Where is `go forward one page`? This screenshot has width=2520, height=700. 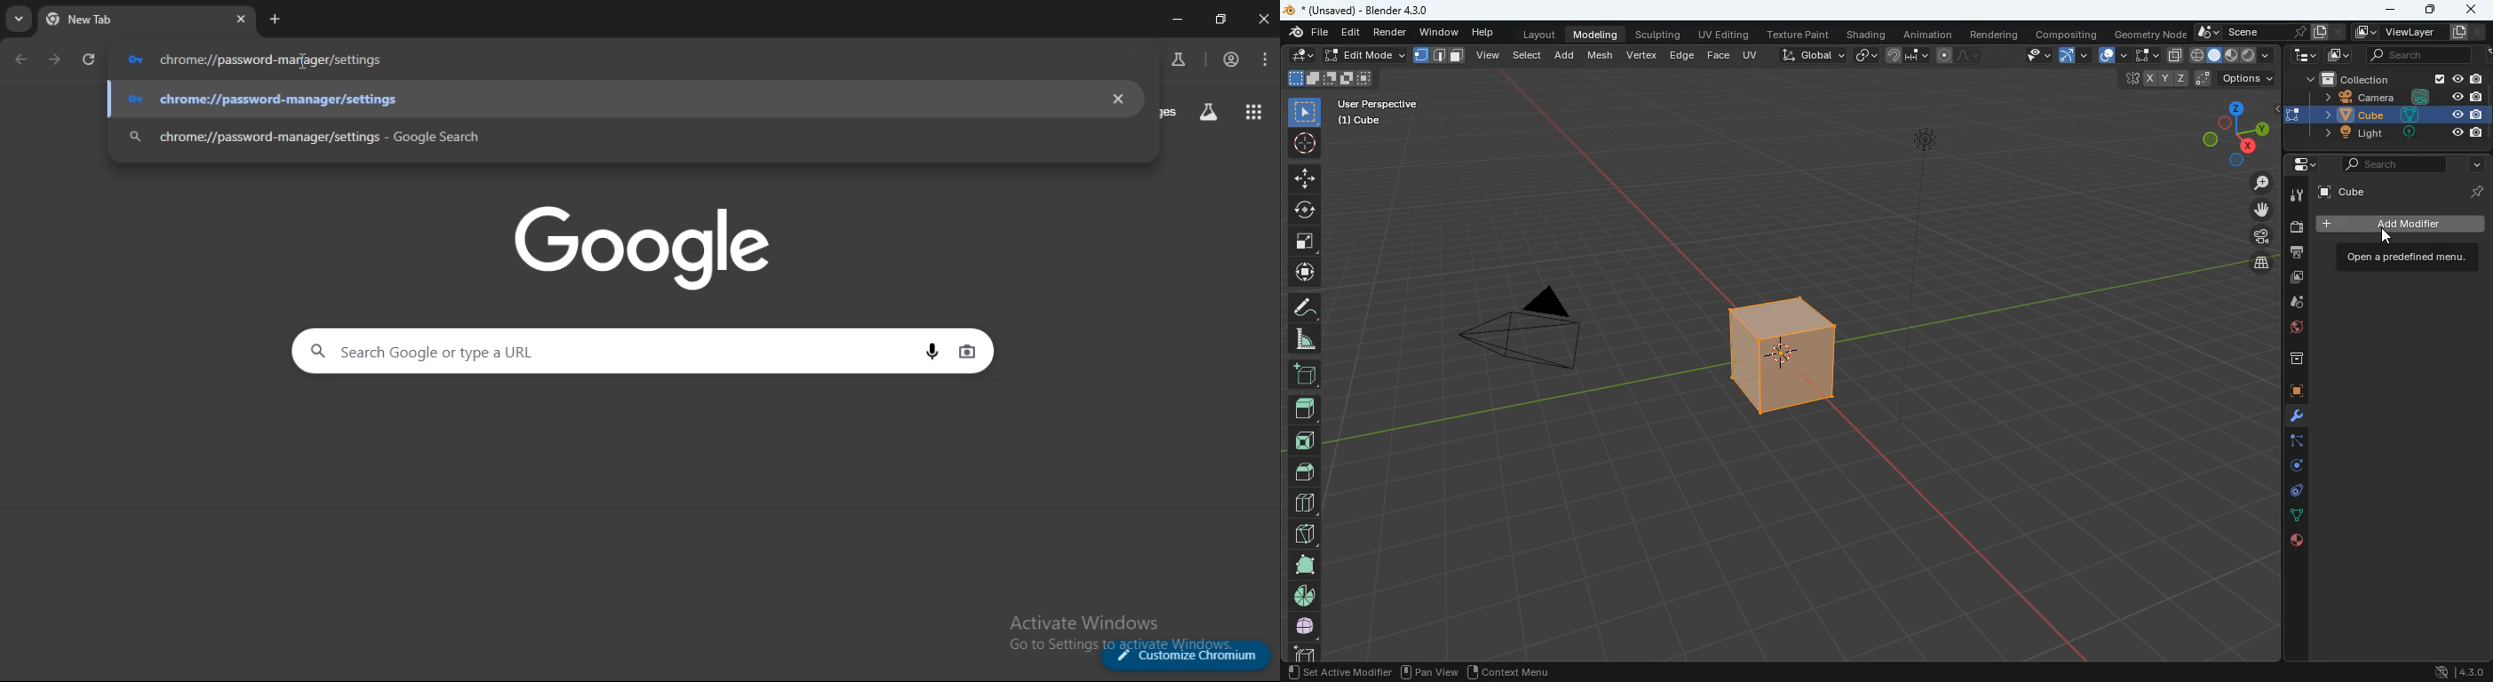 go forward one page is located at coordinates (58, 60).